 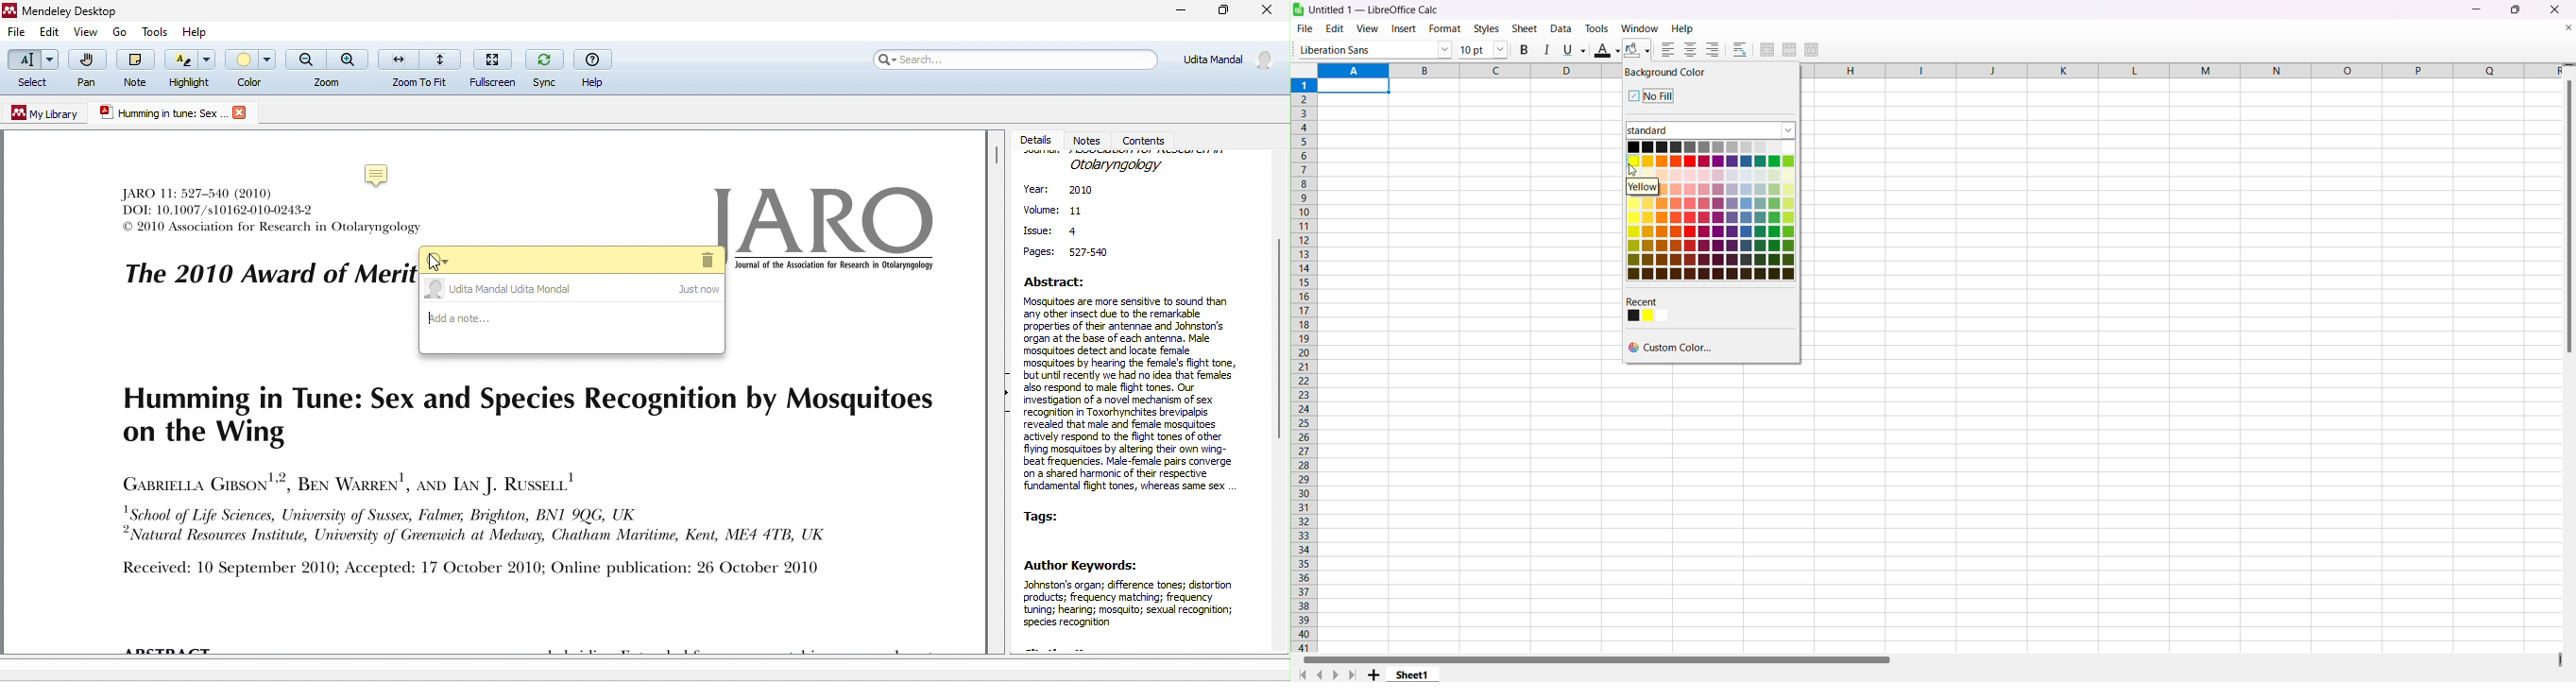 What do you see at coordinates (1358, 86) in the screenshot?
I see `selected cell` at bounding box center [1358, 86].